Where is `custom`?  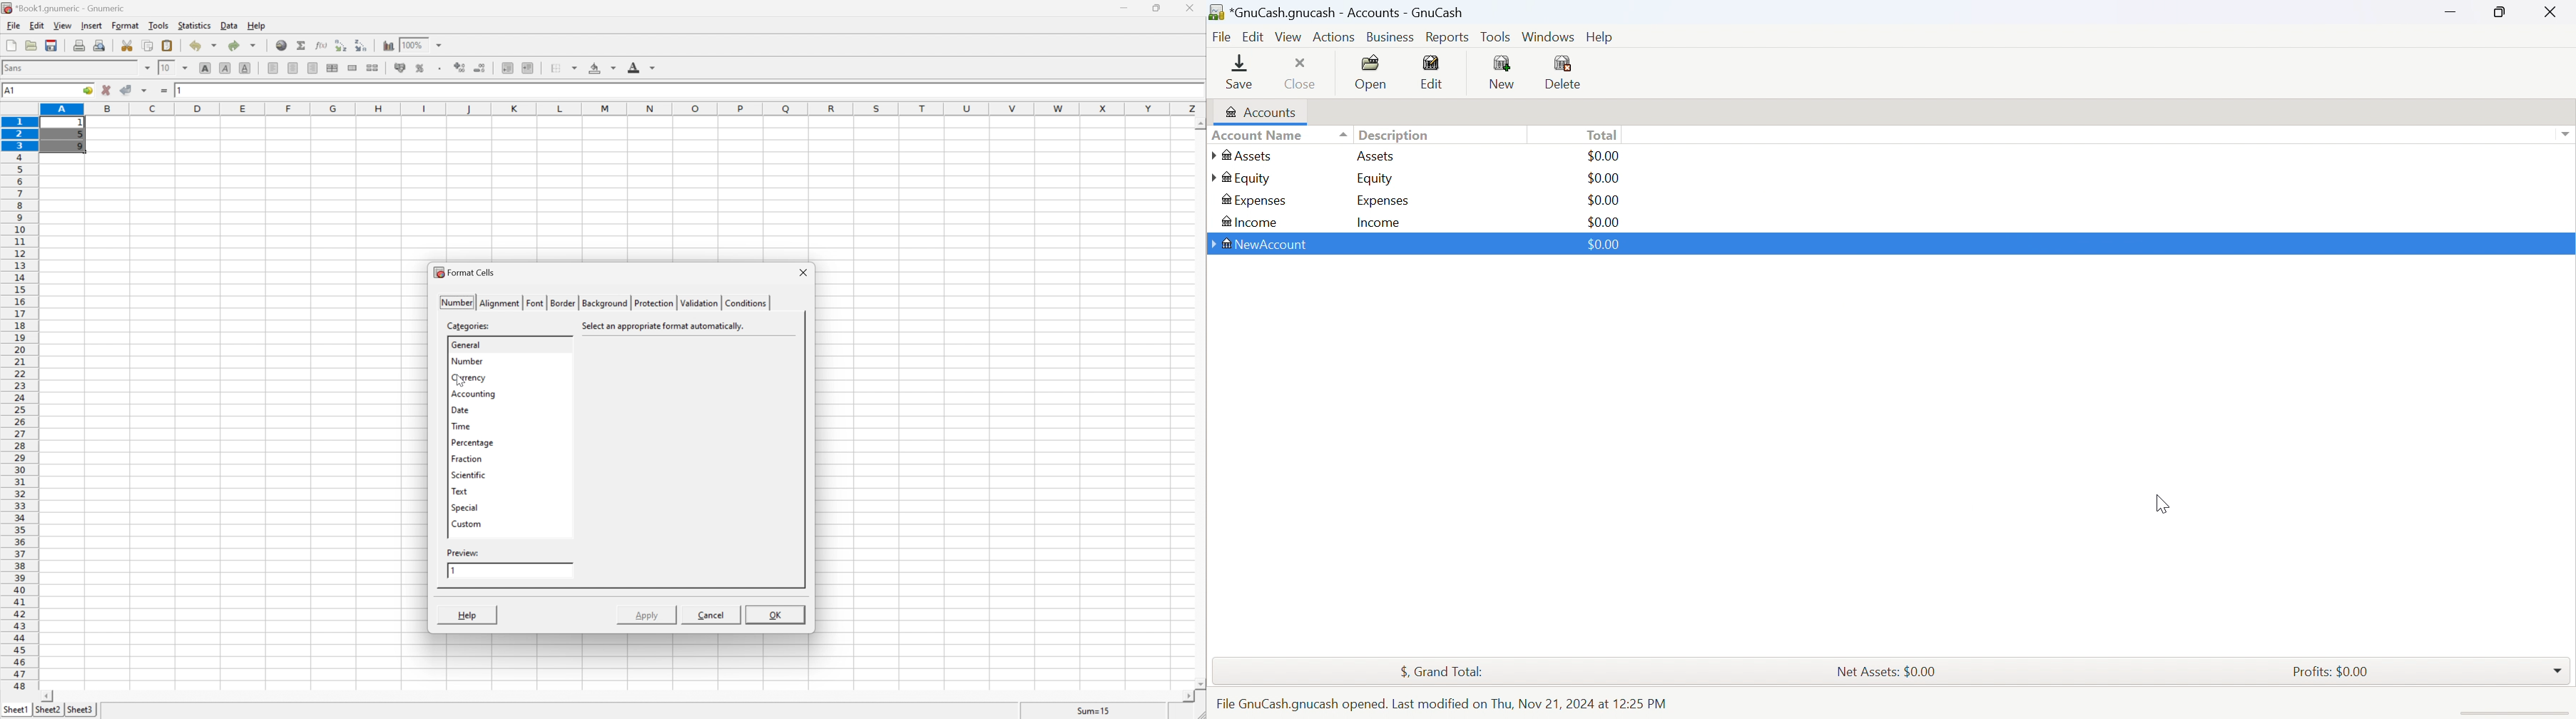 custom is located at coordinates (466, 523).